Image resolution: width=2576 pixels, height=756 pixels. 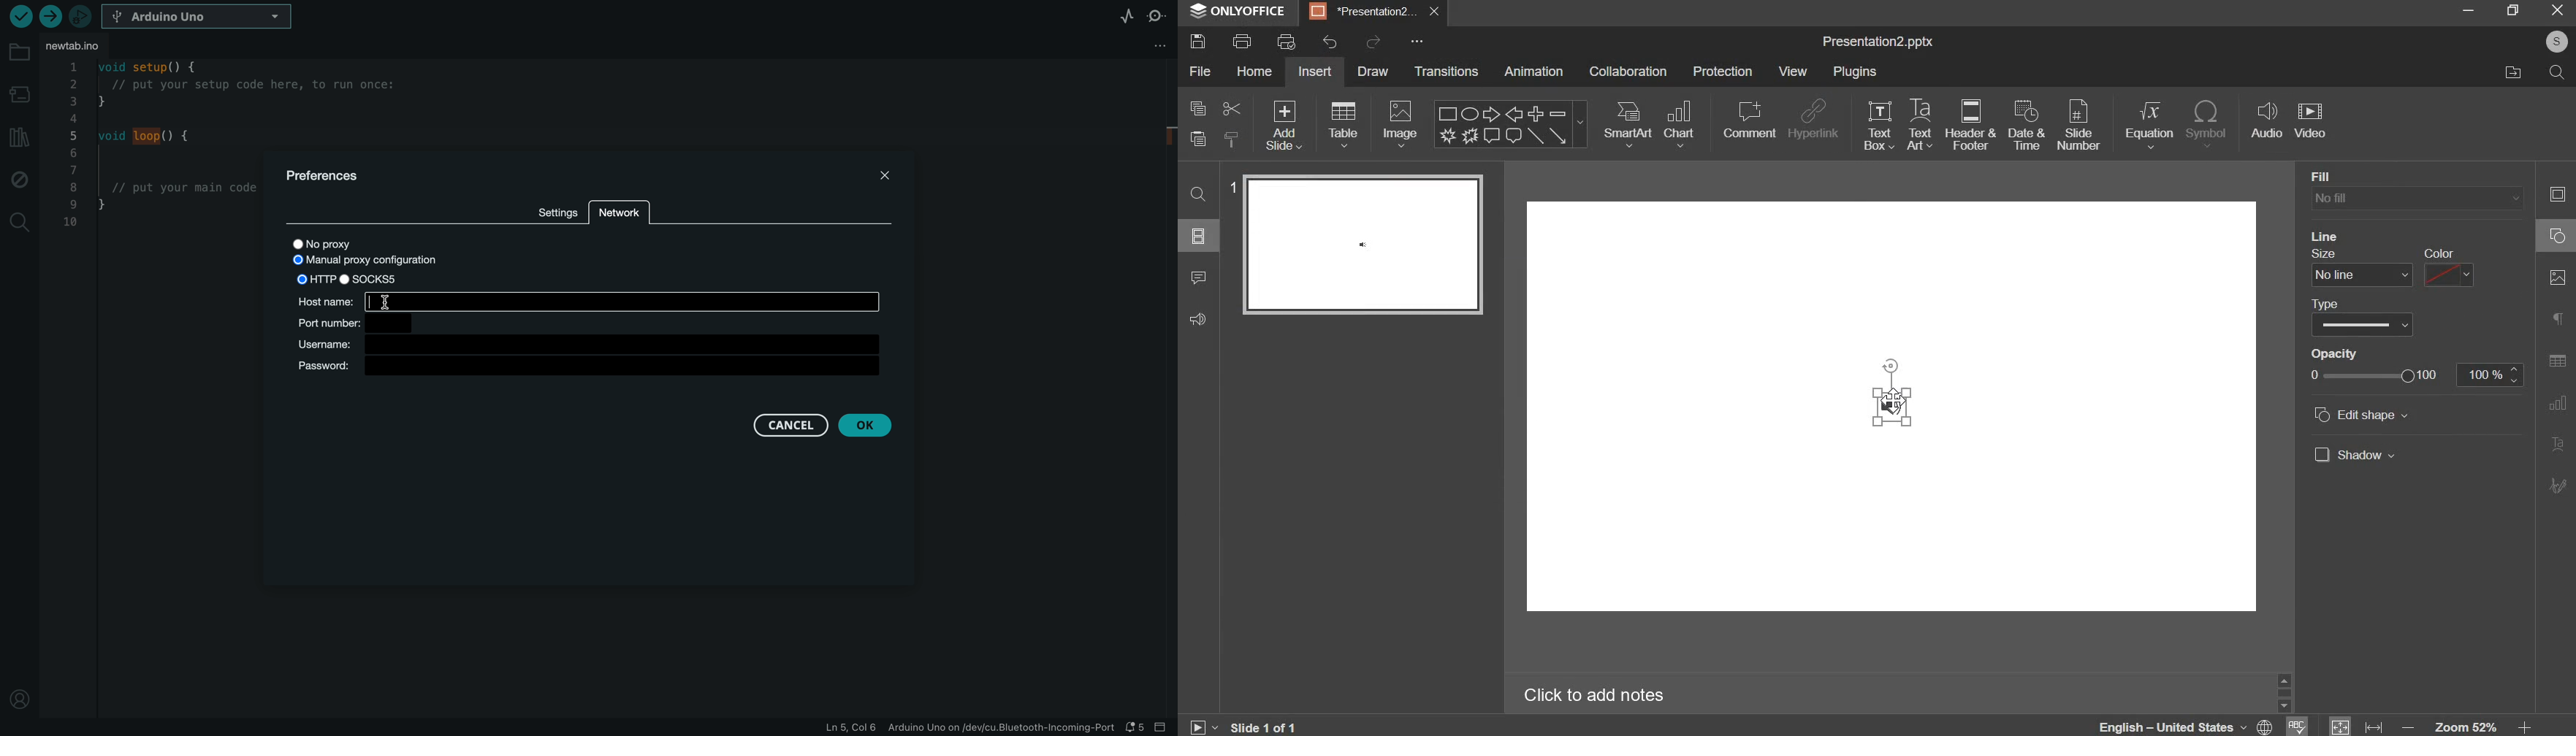 I want to click on hyperlink, so click(x=1815, y=118).